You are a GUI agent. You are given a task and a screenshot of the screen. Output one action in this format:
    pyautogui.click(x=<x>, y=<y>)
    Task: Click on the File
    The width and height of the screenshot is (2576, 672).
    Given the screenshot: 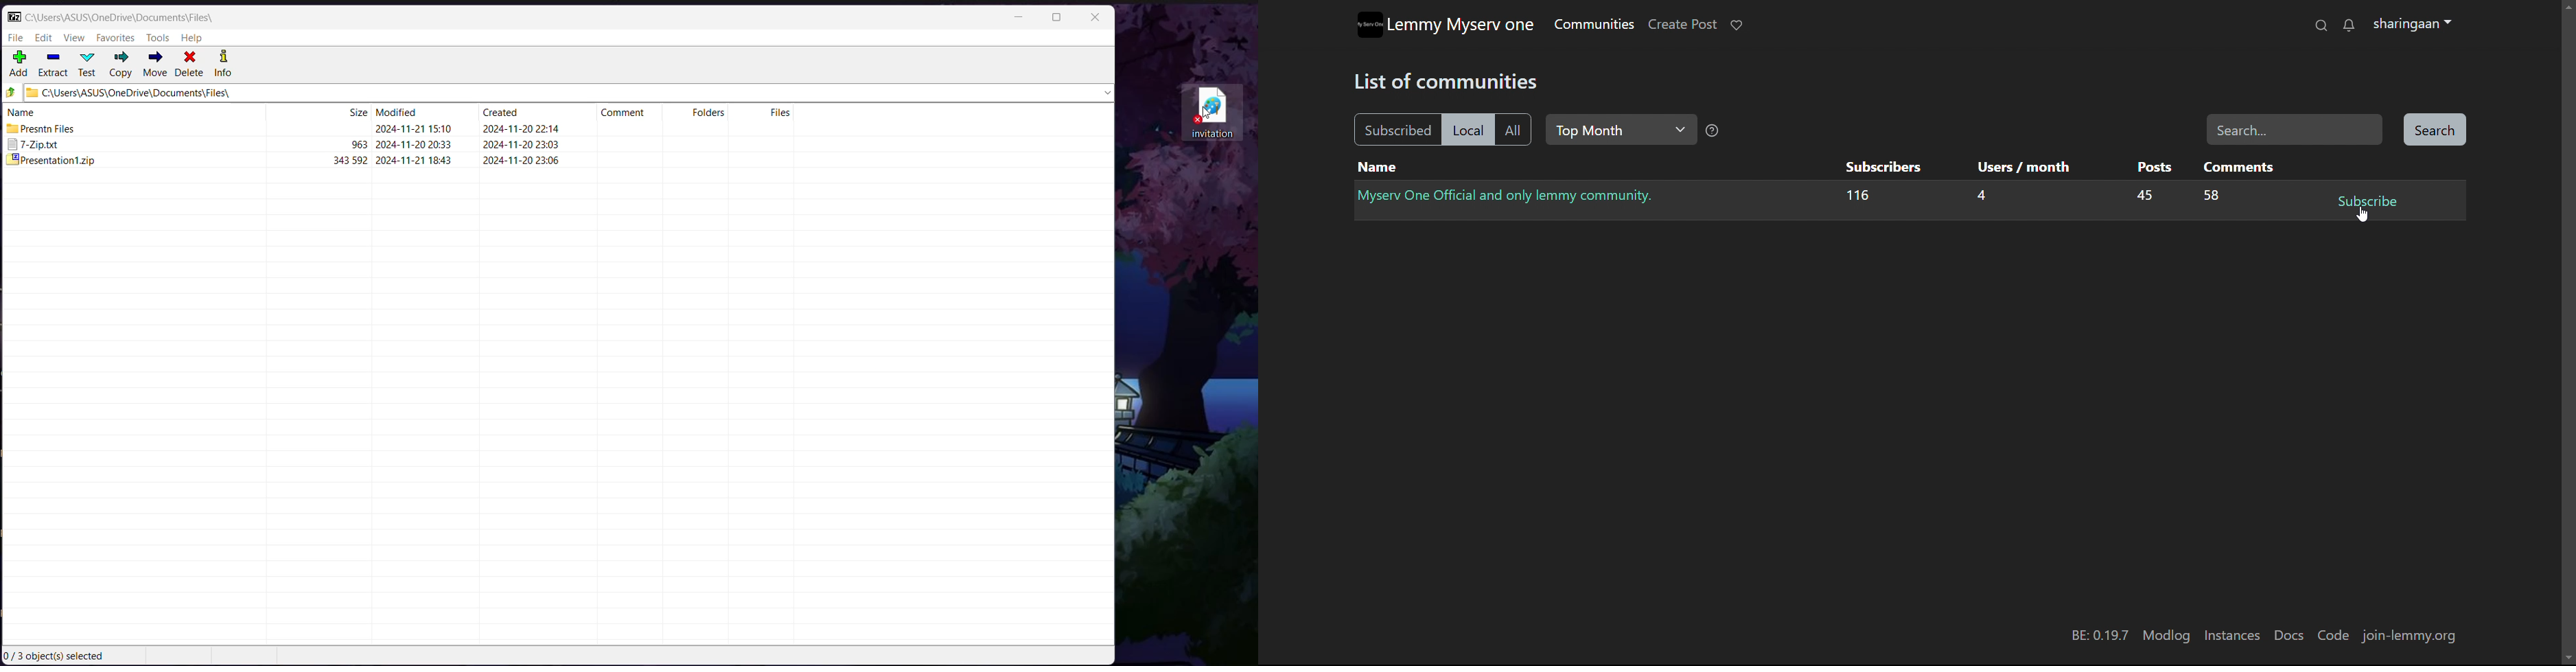 What is the action you would take?
    pyautogui.click(x=16, y=37)
    